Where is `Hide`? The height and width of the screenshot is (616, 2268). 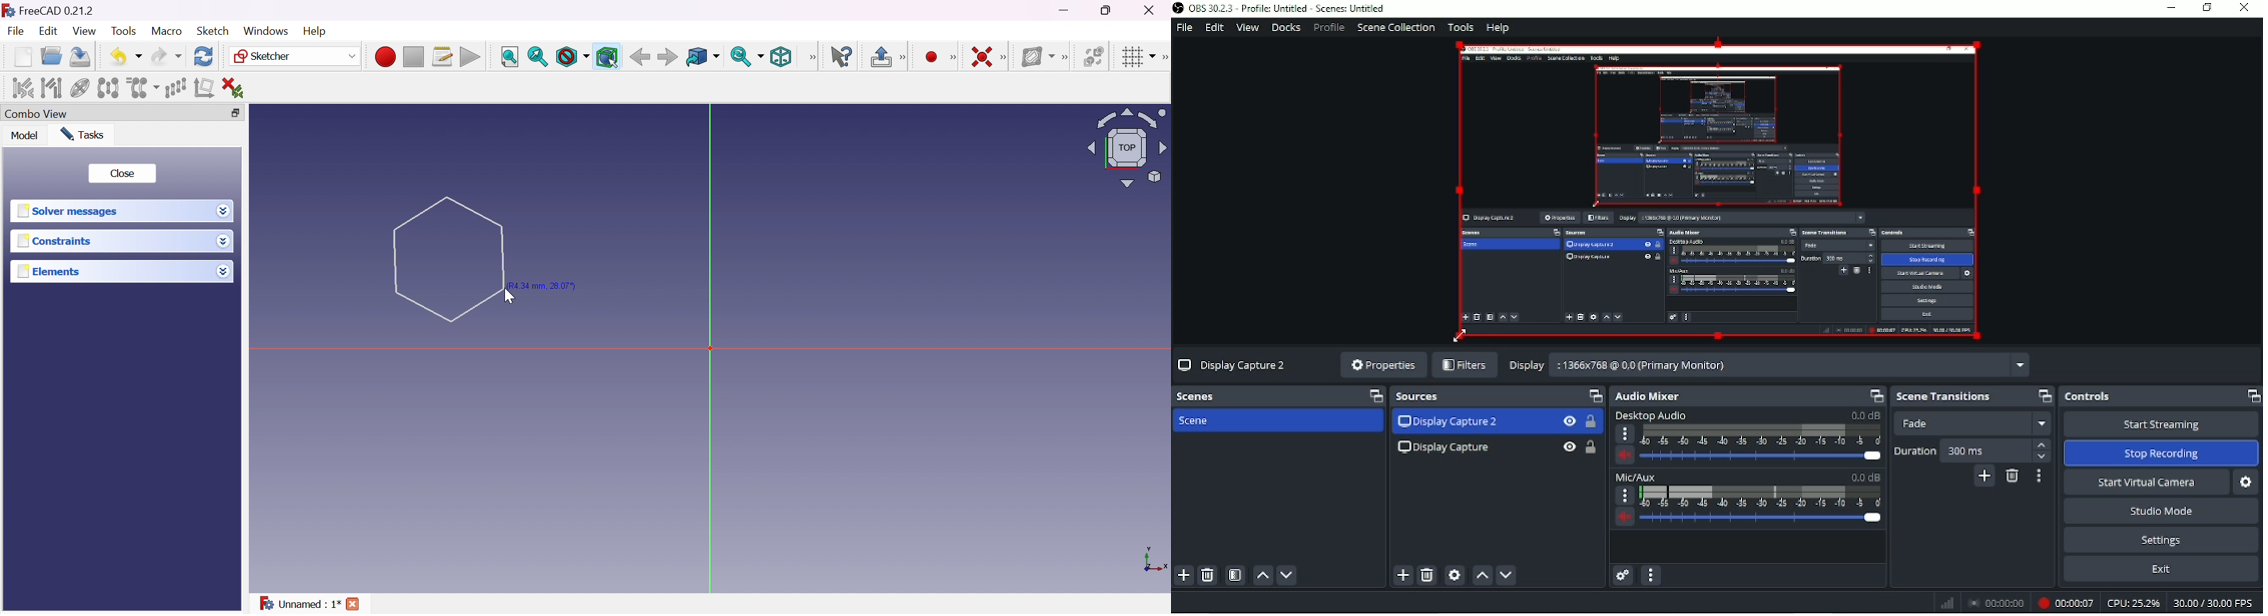
Hide is located at coordinates (1568, 447).